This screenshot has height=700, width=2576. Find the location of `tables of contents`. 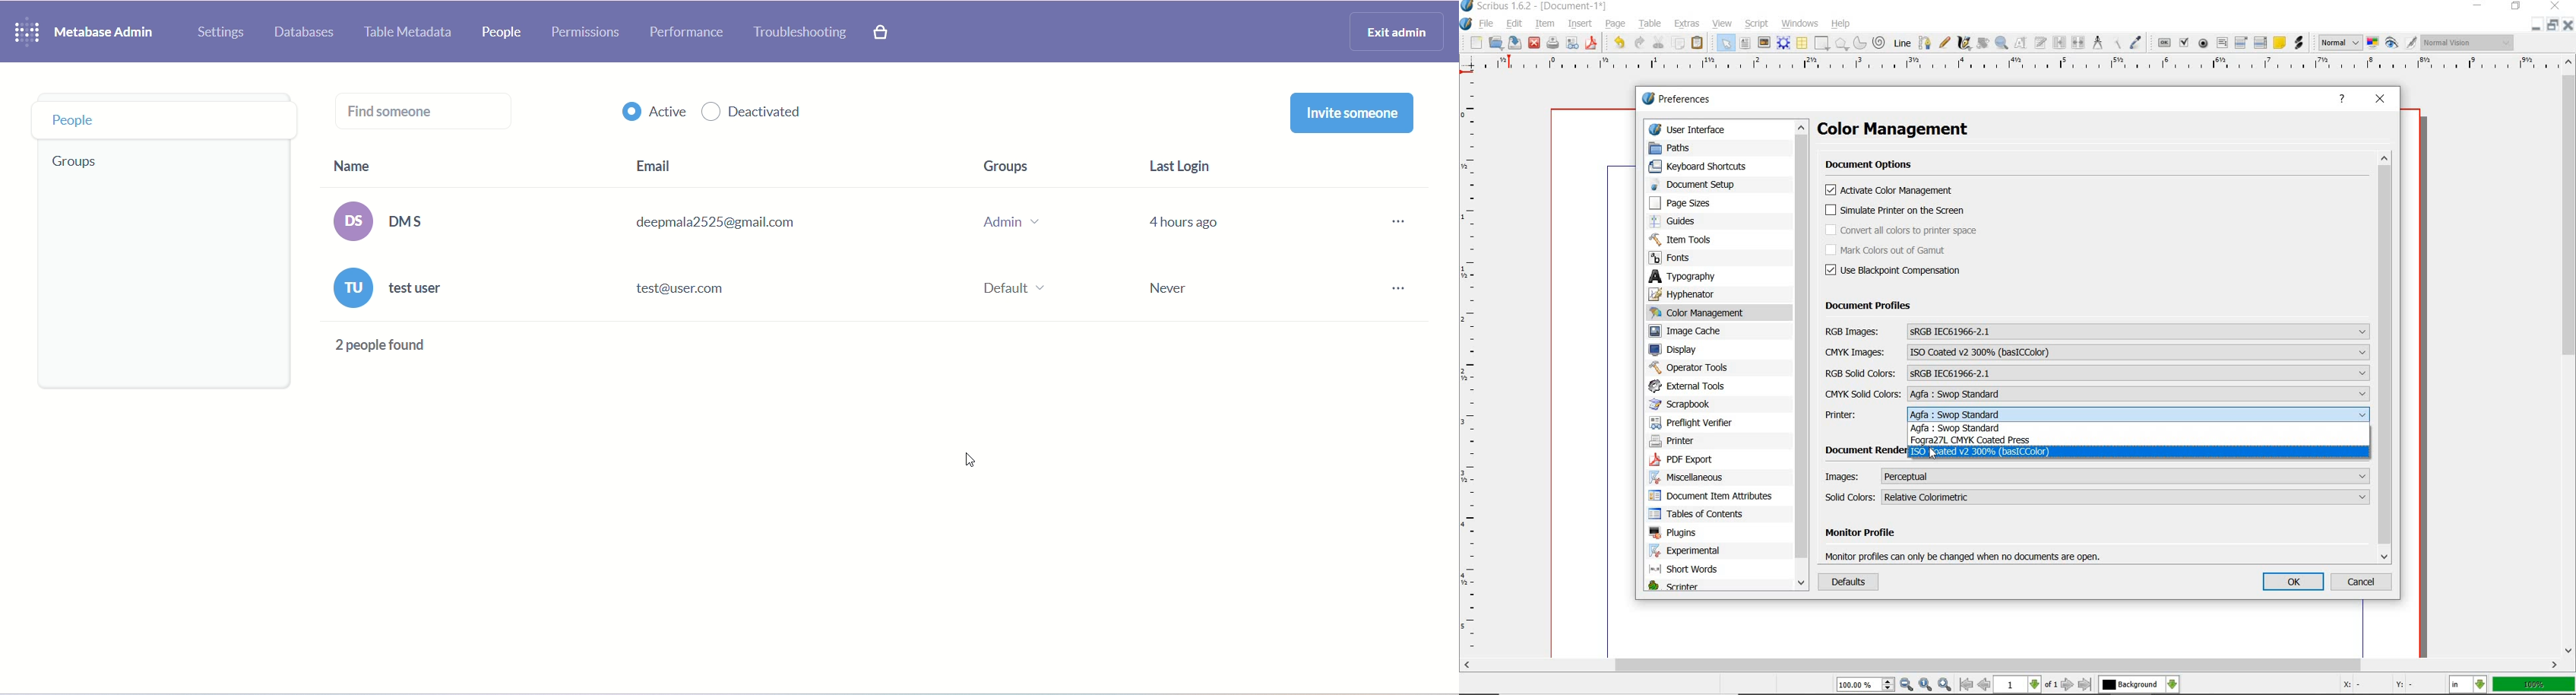

tables of contents is located at coordinates (1707, 514).